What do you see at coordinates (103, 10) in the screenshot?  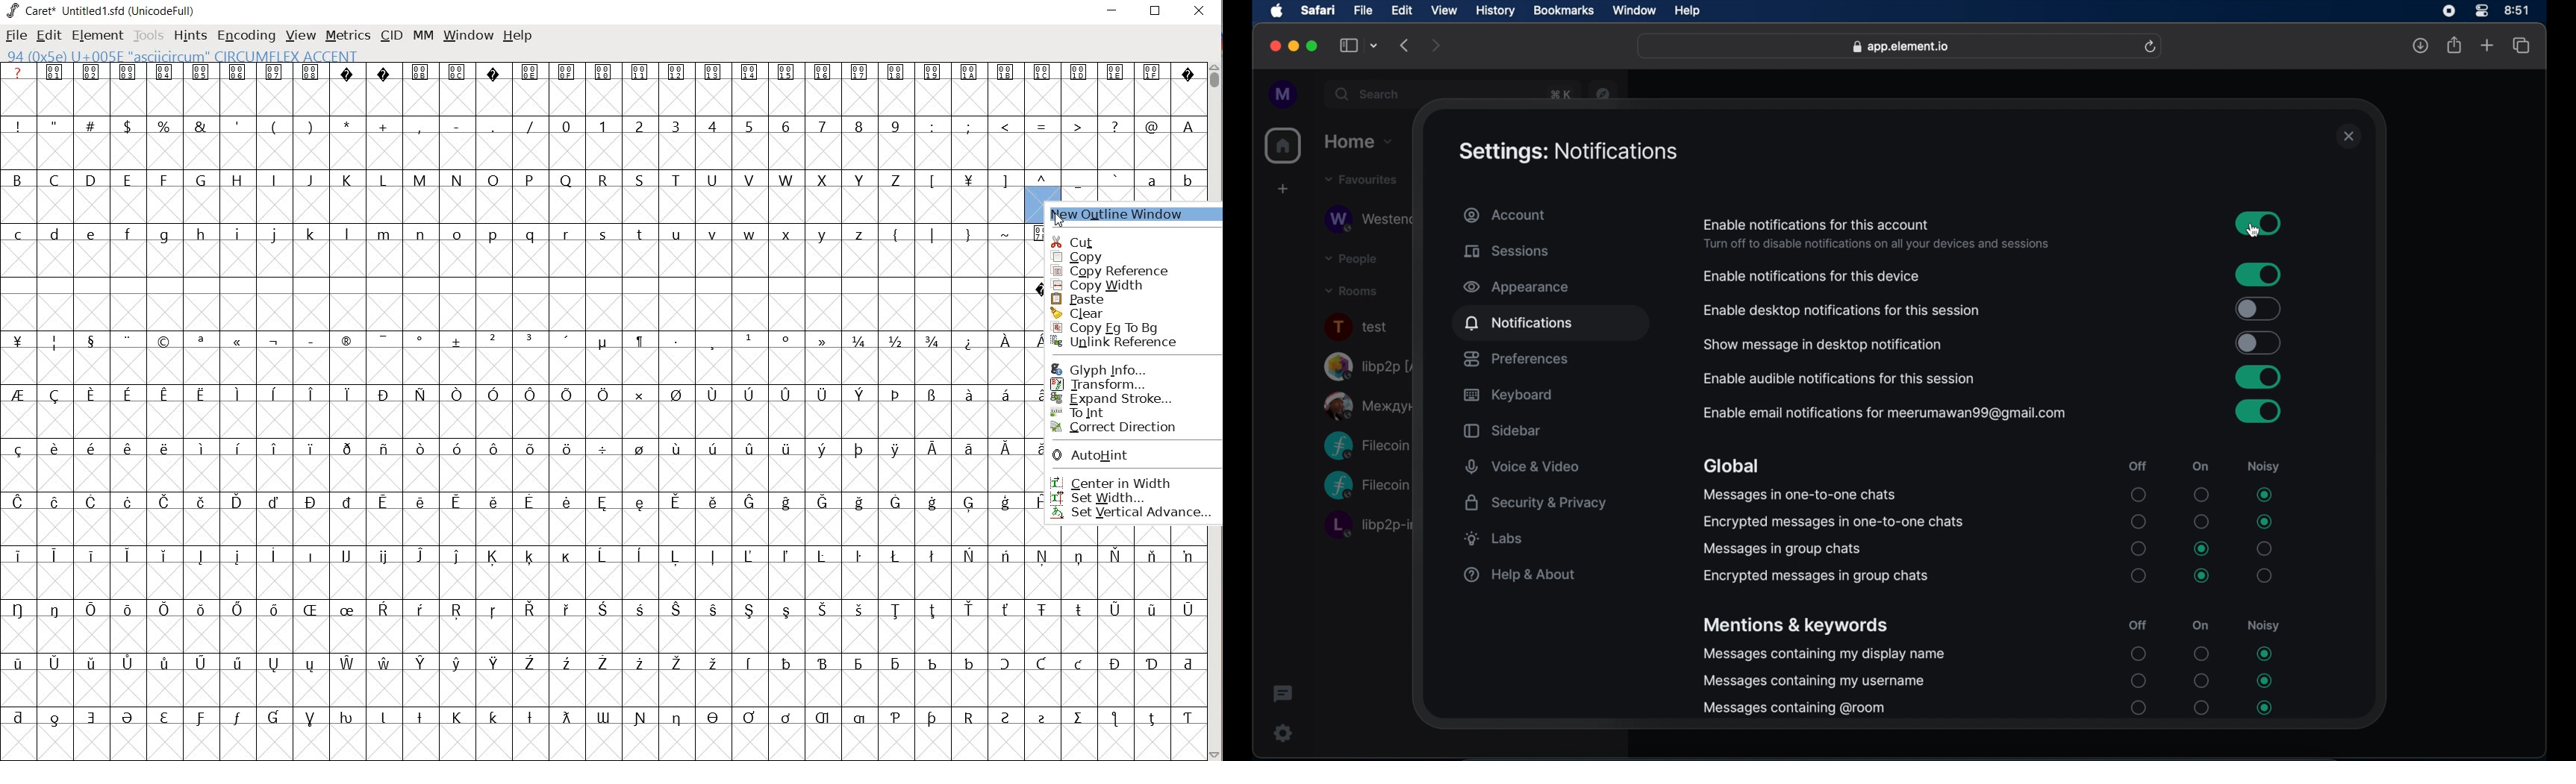 I see `caret* untitled1.sfd (unicodefull)` at bounding box center [103, 10].